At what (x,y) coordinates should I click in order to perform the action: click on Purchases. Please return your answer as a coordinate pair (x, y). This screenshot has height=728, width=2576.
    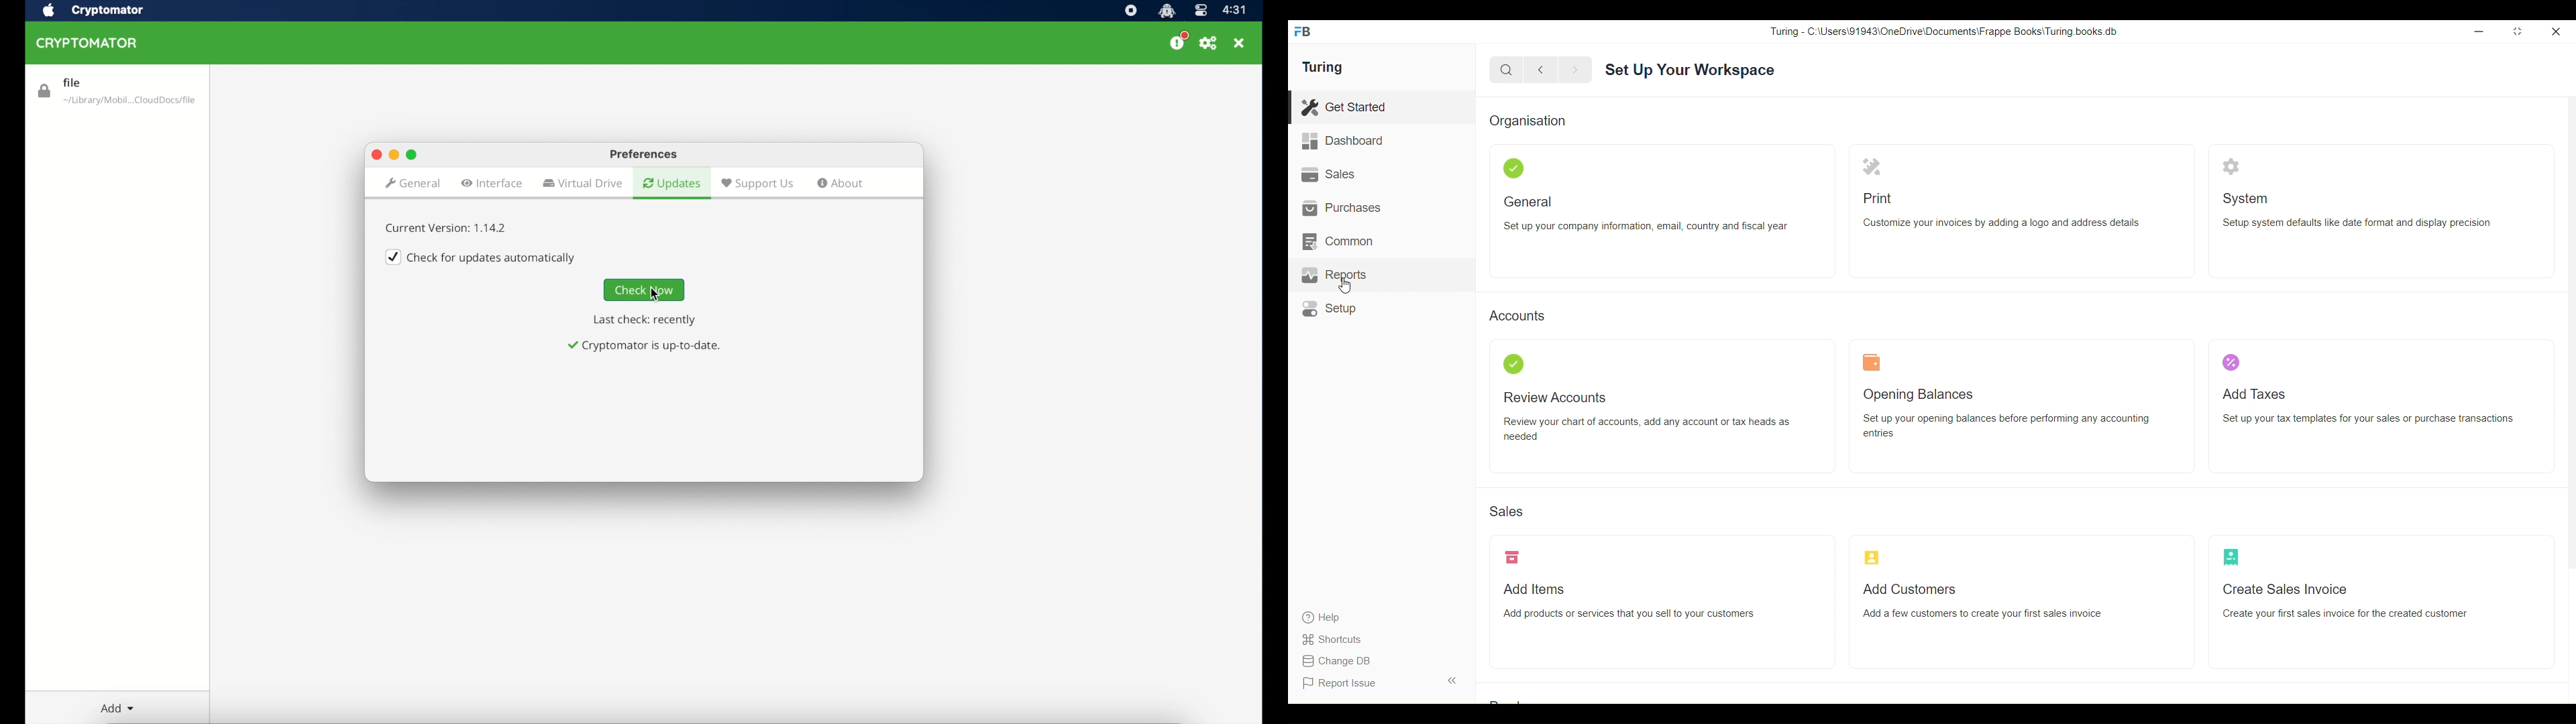
    Looking at the image, I should click on (1382, 208).